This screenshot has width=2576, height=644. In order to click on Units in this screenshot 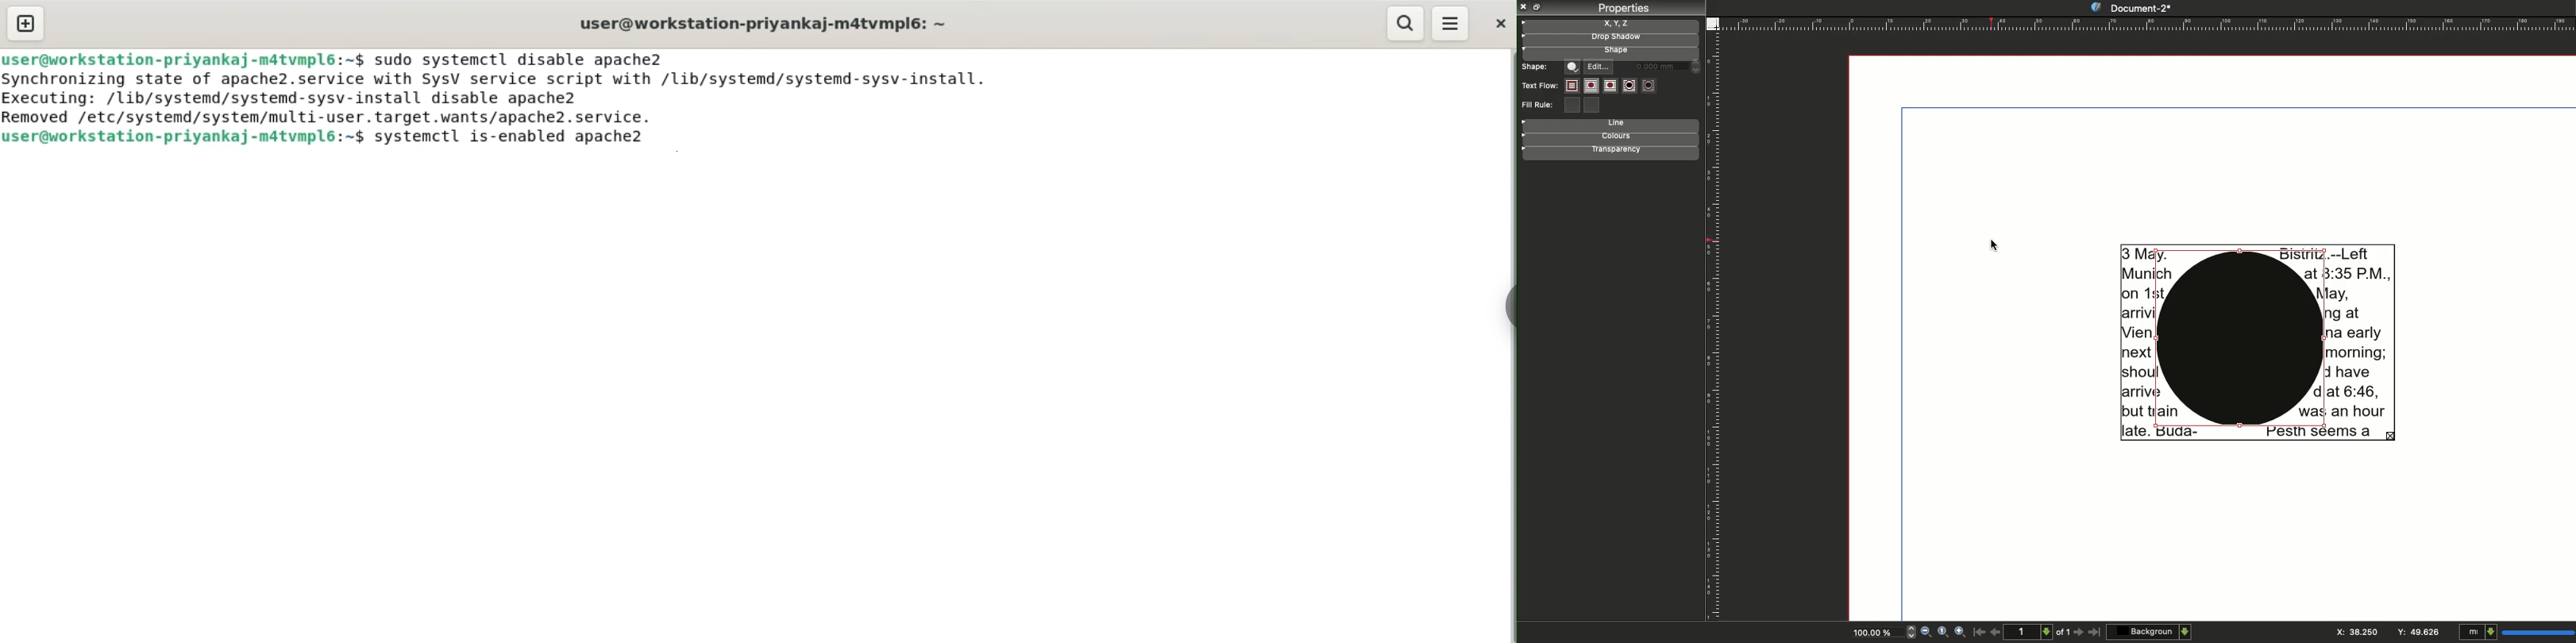, I will do `click(2518, 630)`.